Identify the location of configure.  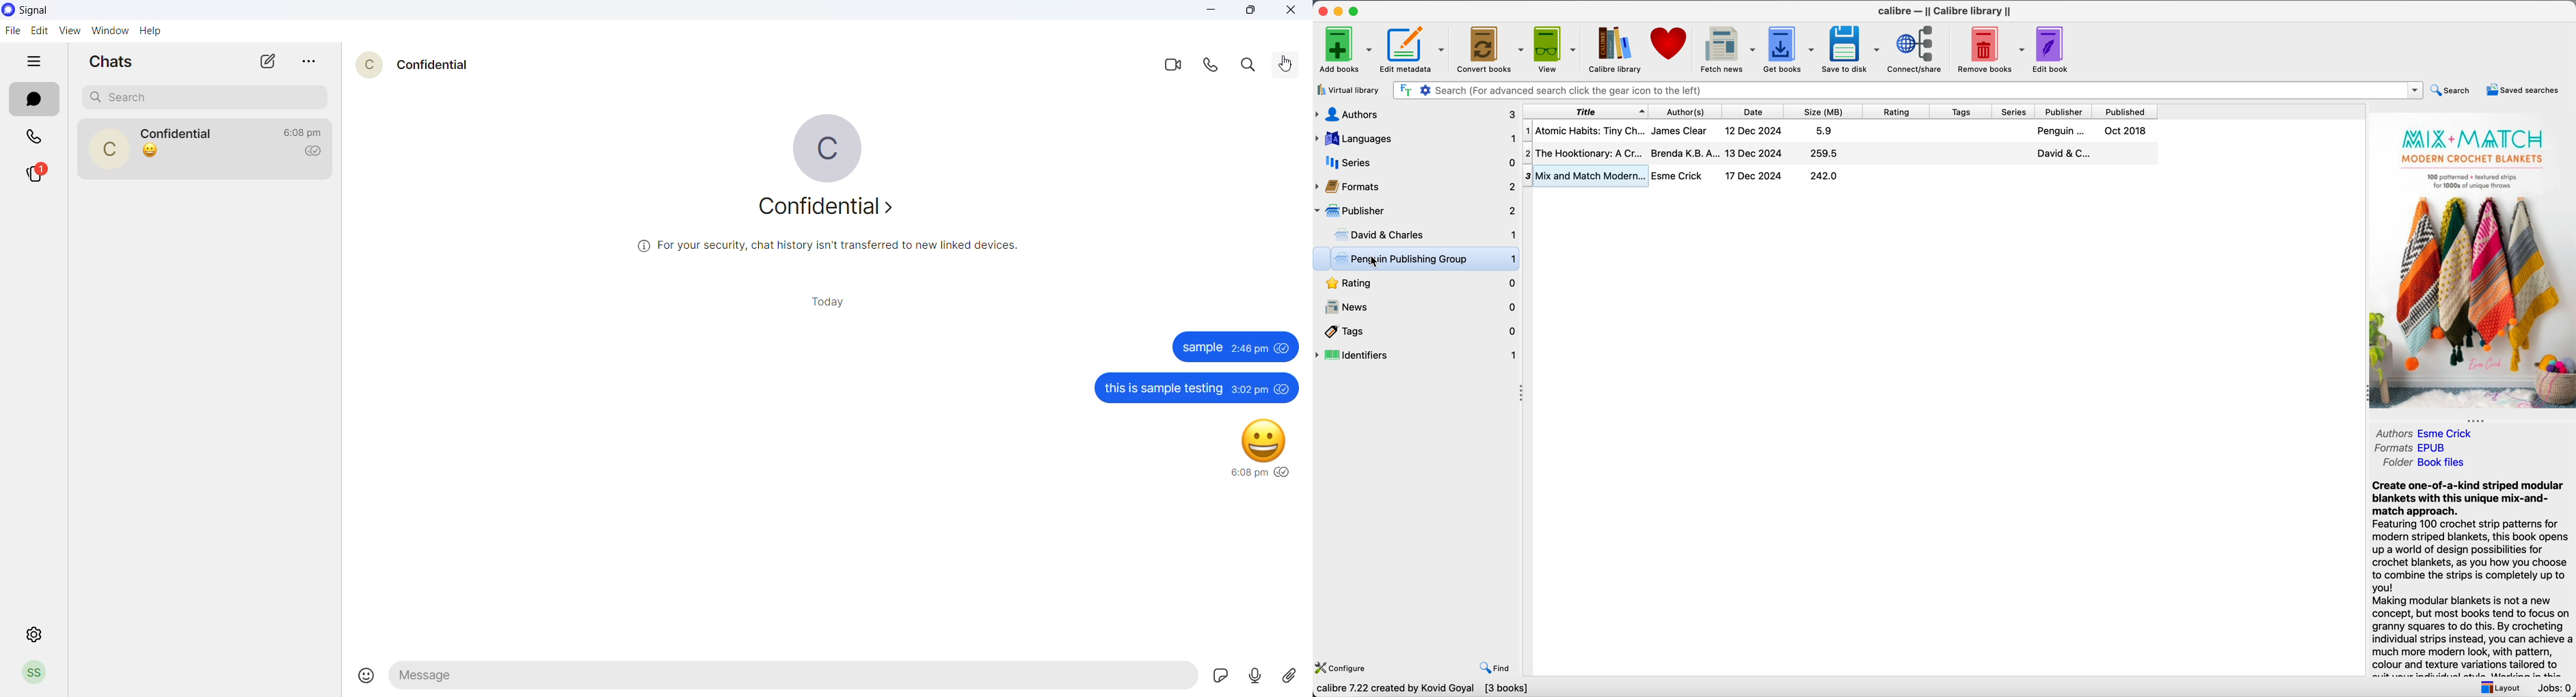
(1345, 666).